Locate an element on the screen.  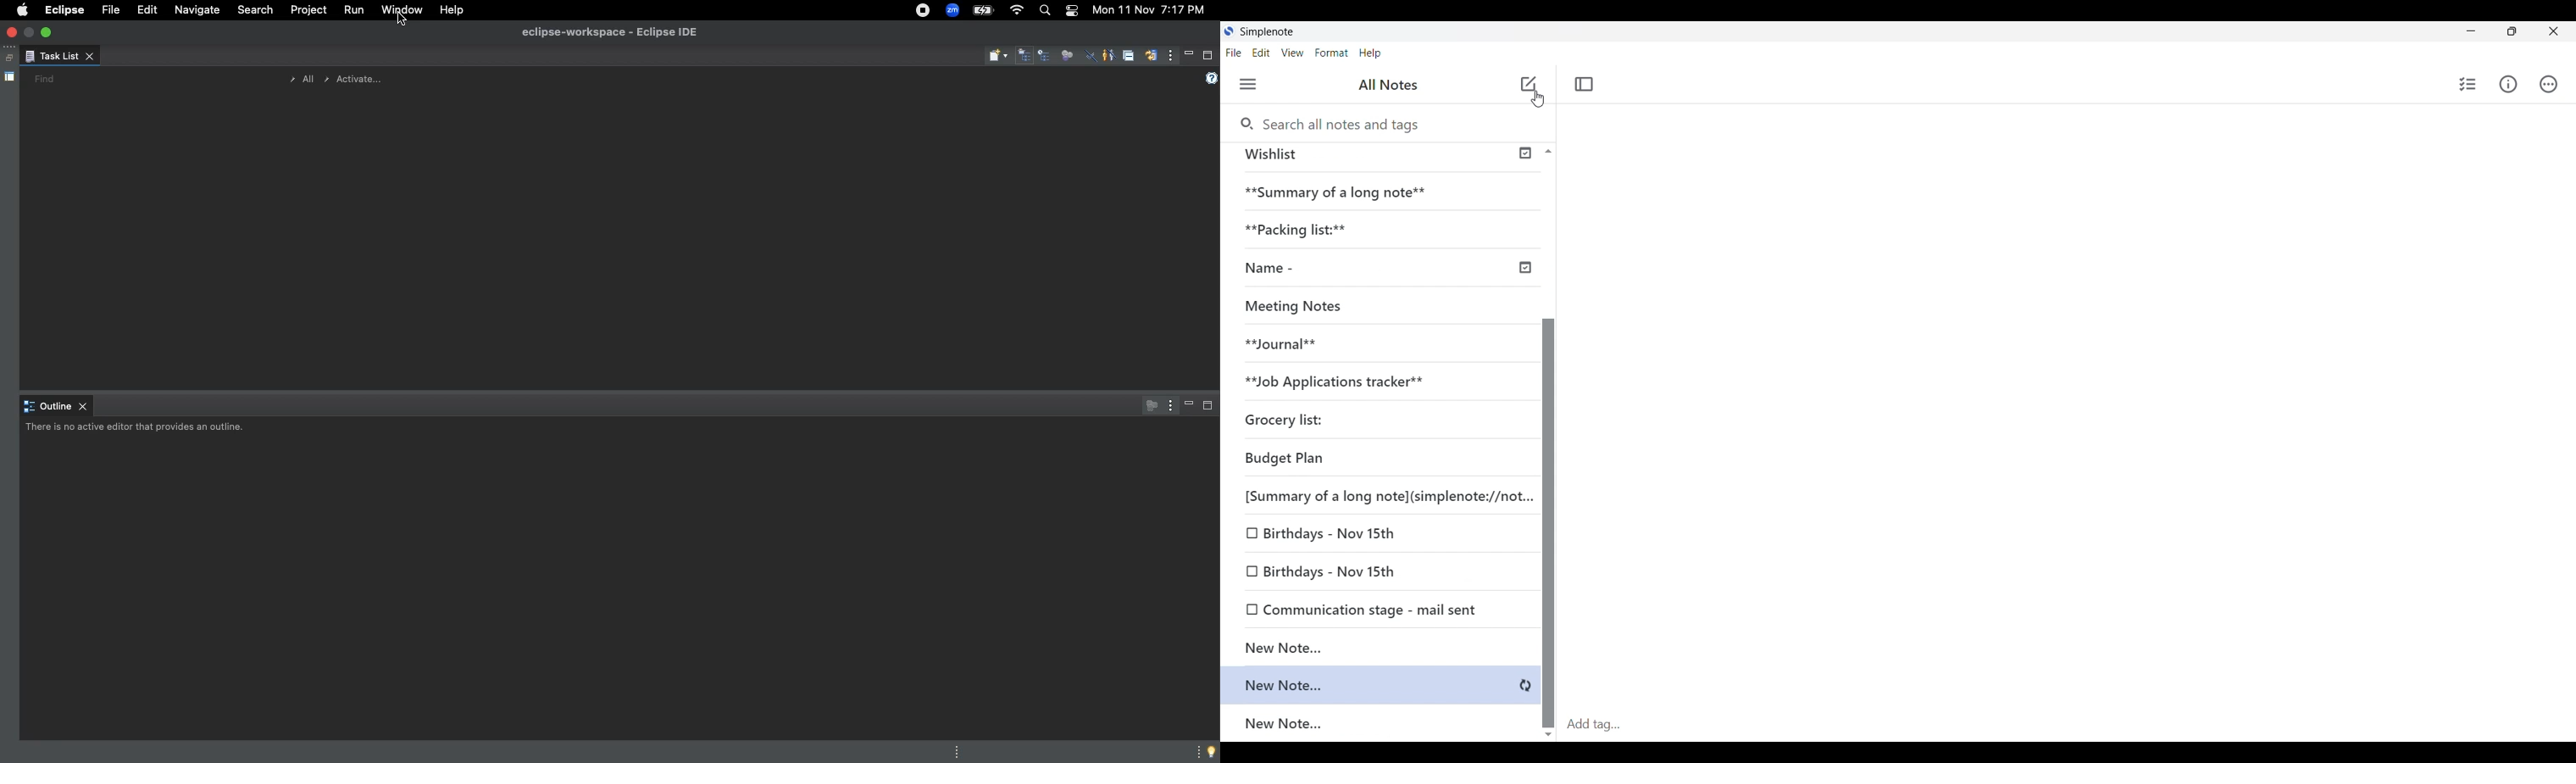
minimize is located at coordinates (2481, 34).